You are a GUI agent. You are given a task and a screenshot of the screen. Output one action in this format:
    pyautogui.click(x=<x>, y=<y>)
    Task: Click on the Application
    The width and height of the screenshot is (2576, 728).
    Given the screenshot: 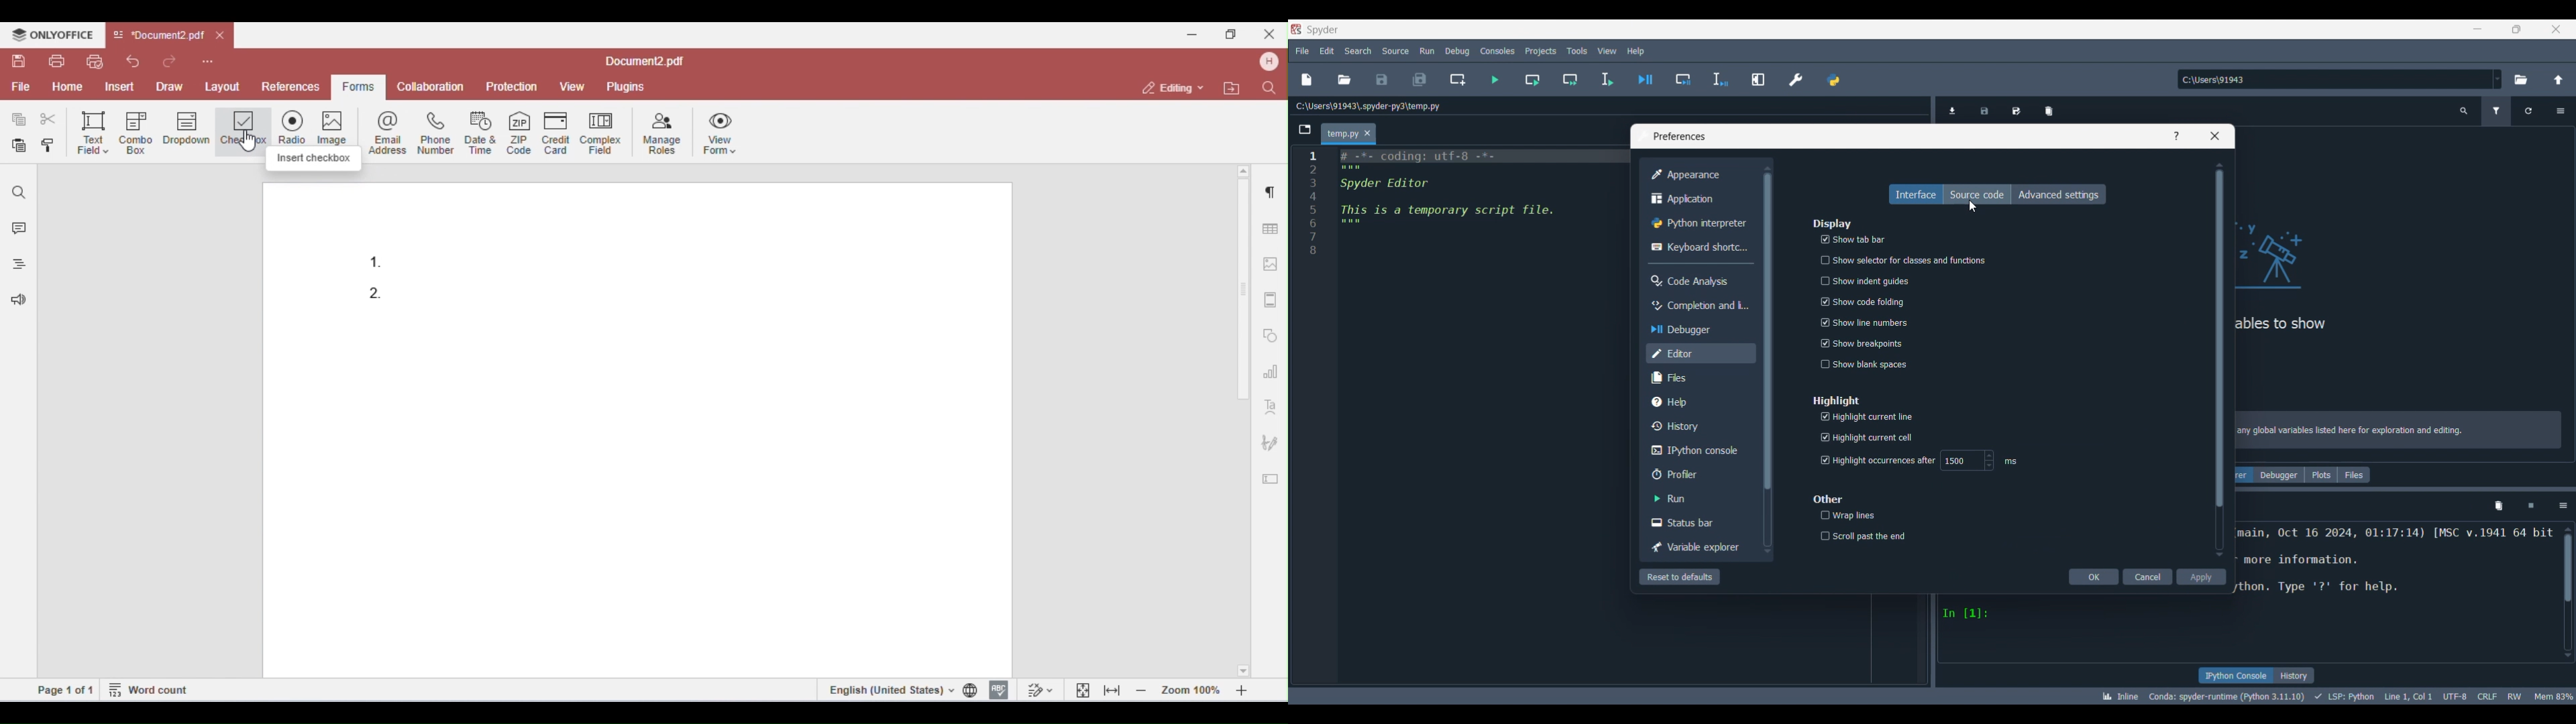 What is the action you would take?
    pyautogui.click(x=1701, y=198)
    